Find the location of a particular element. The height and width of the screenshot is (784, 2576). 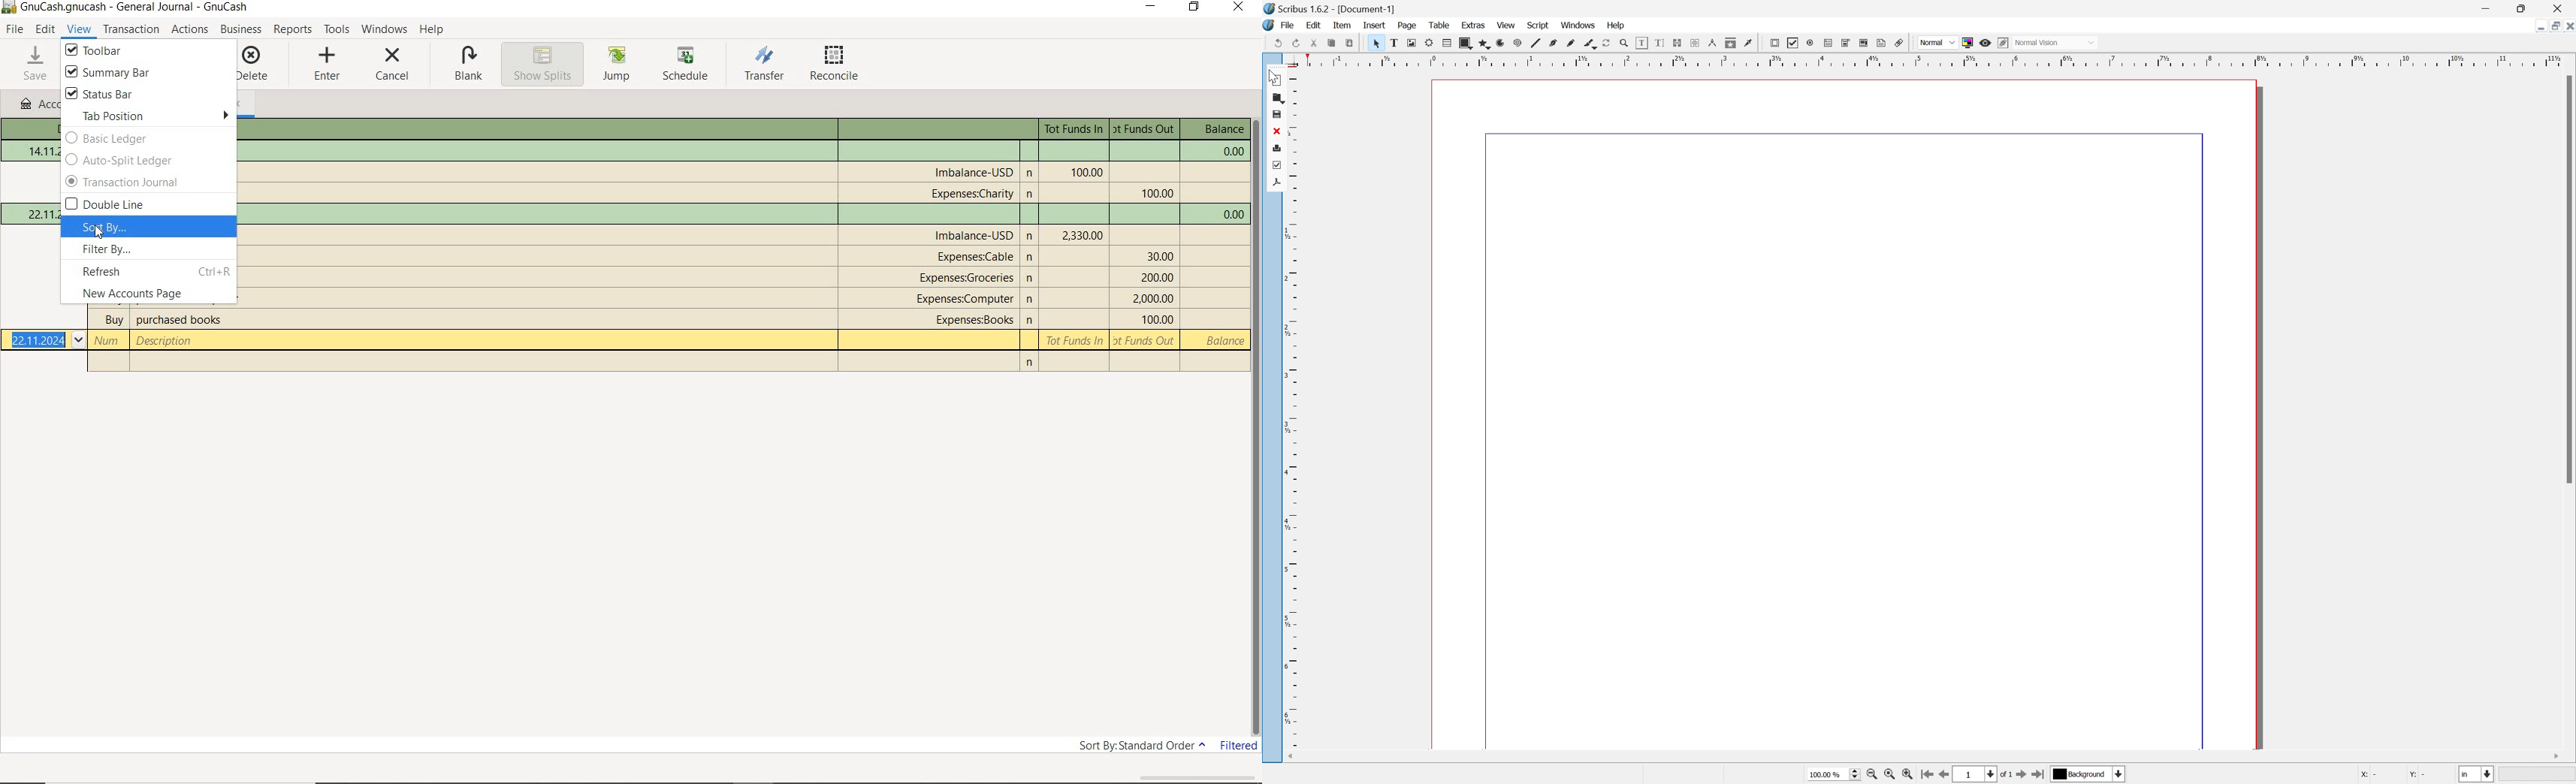

arc is located at coordinates (1623, 43).